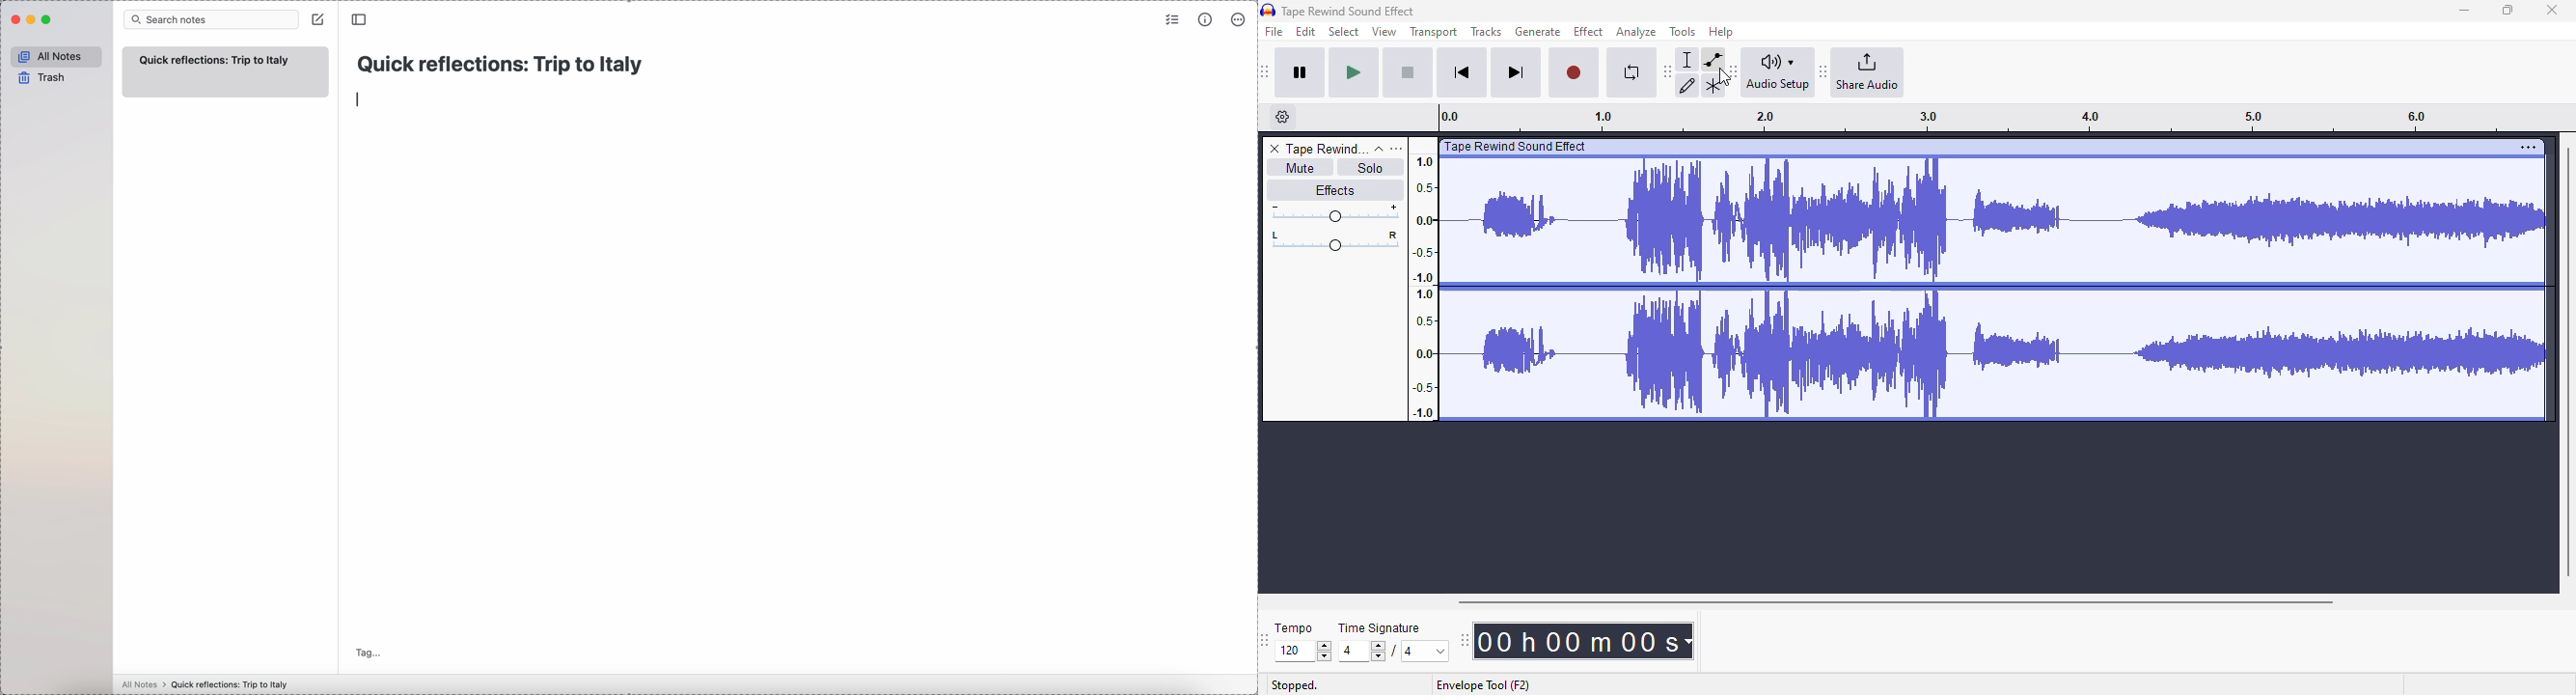 The width and height of the screenshot is (2576, 700). What do you see at coordinates (1302, 652) in the screenshot?
I see `Input for tempo` at bounding box center [1302, 652].